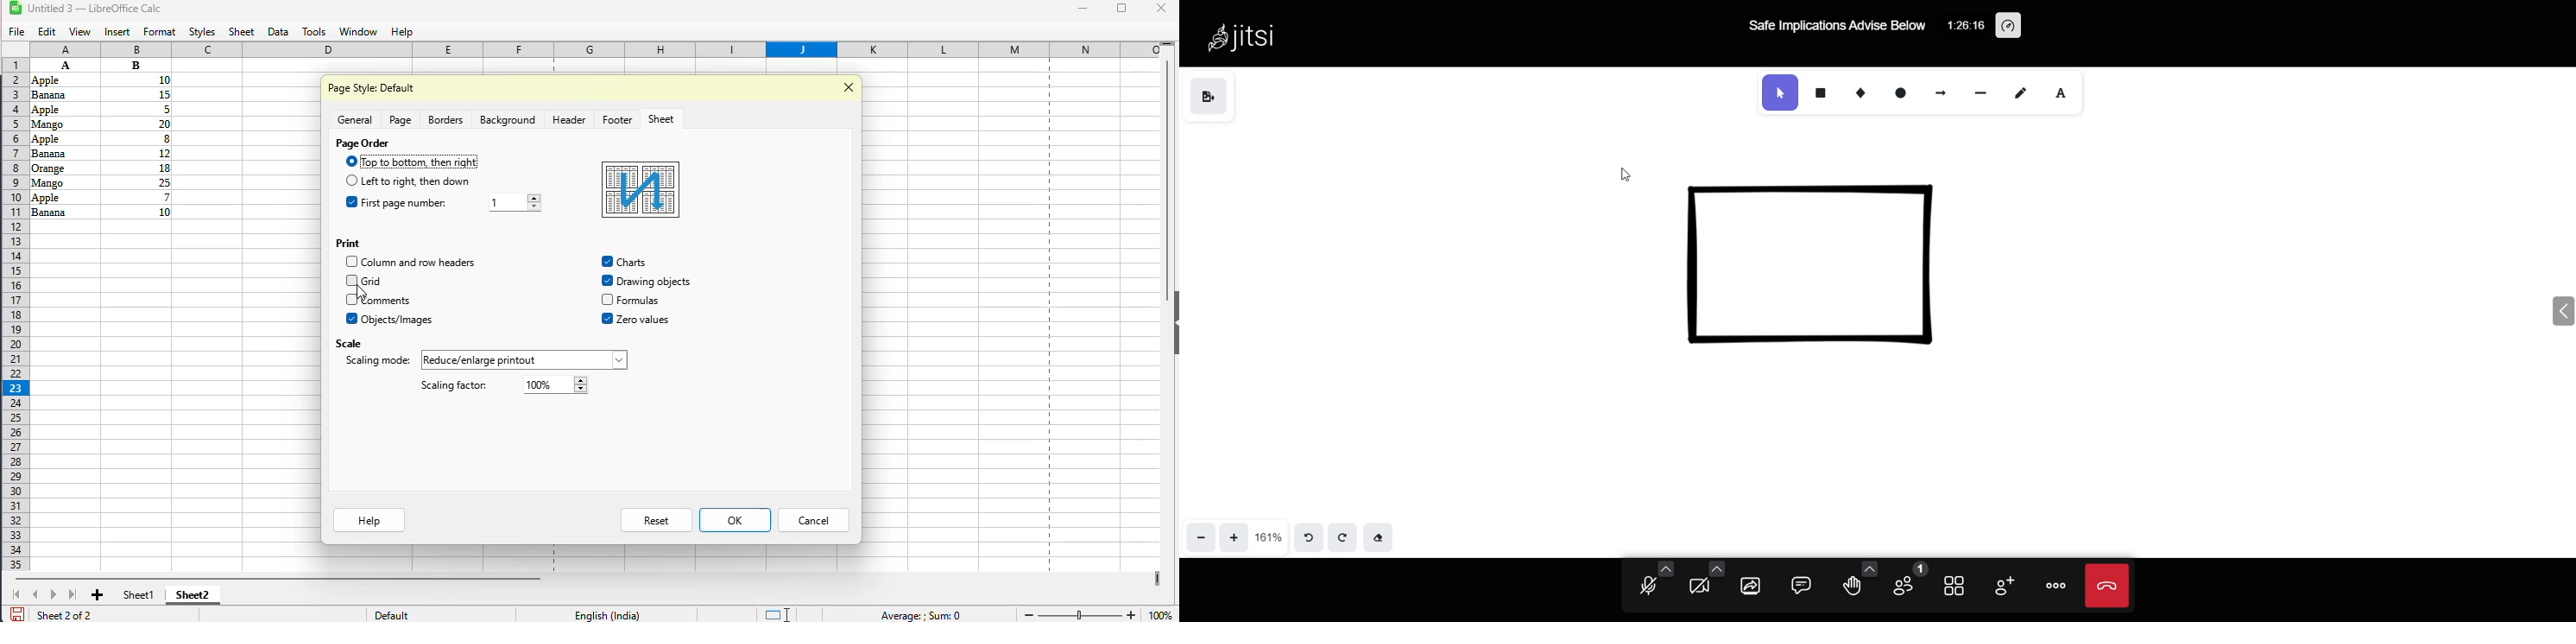 Image resolution: width=2576 pixels, height=644 pixels. What do you see at coordinates (399, 320) in the screenshot?
I see `objects/images` at bounding box center [399, 320].